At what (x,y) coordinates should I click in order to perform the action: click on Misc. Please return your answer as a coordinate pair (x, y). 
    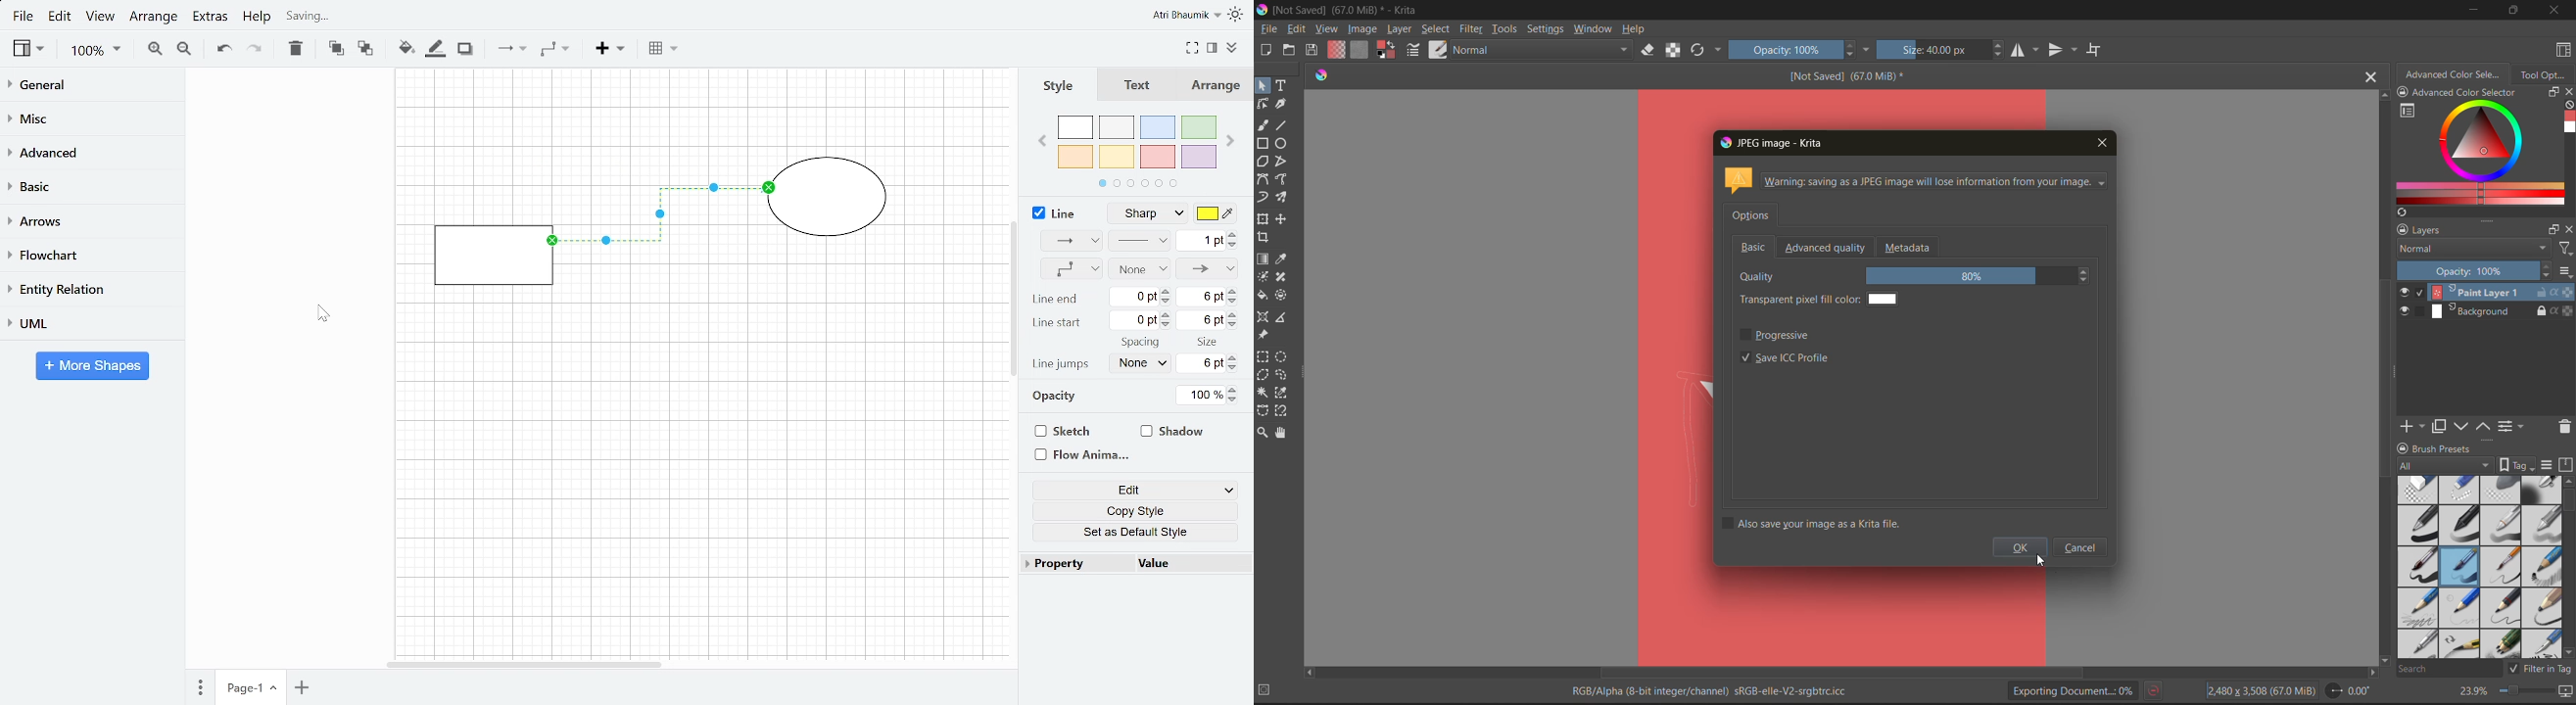
    Looking at the image, I should click on (91, 119).